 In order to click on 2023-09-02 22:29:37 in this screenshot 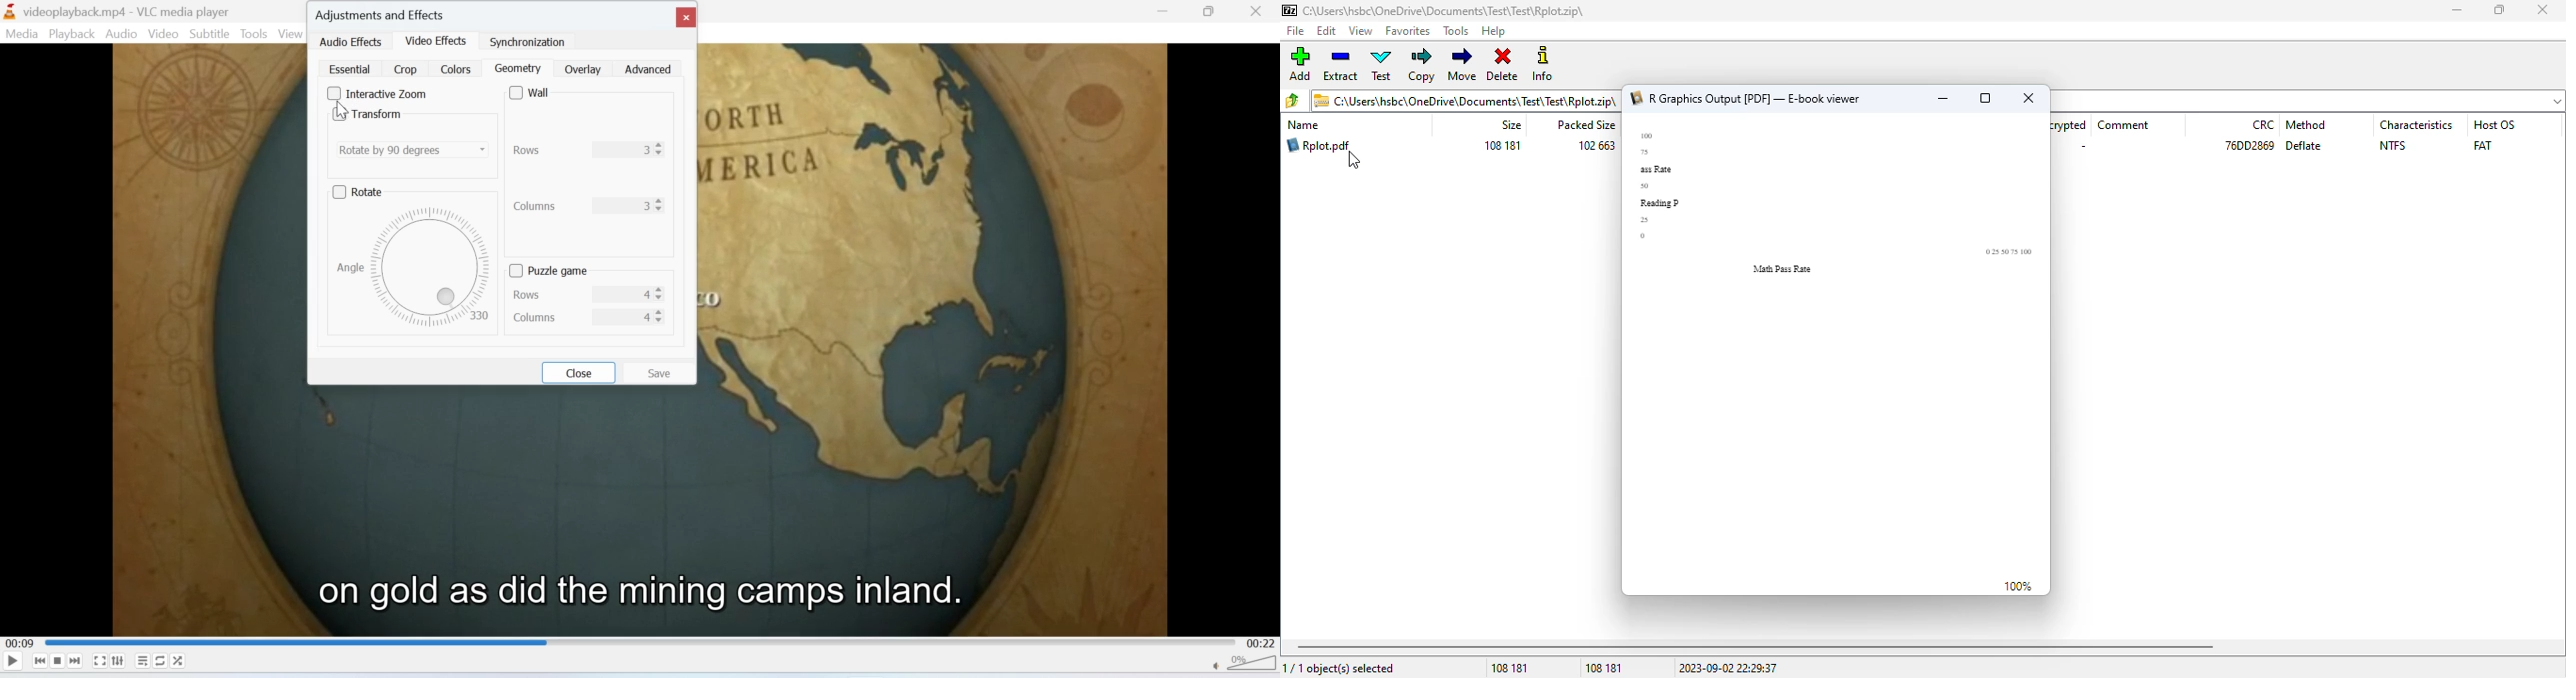, I will do `click(1727, 669)`.